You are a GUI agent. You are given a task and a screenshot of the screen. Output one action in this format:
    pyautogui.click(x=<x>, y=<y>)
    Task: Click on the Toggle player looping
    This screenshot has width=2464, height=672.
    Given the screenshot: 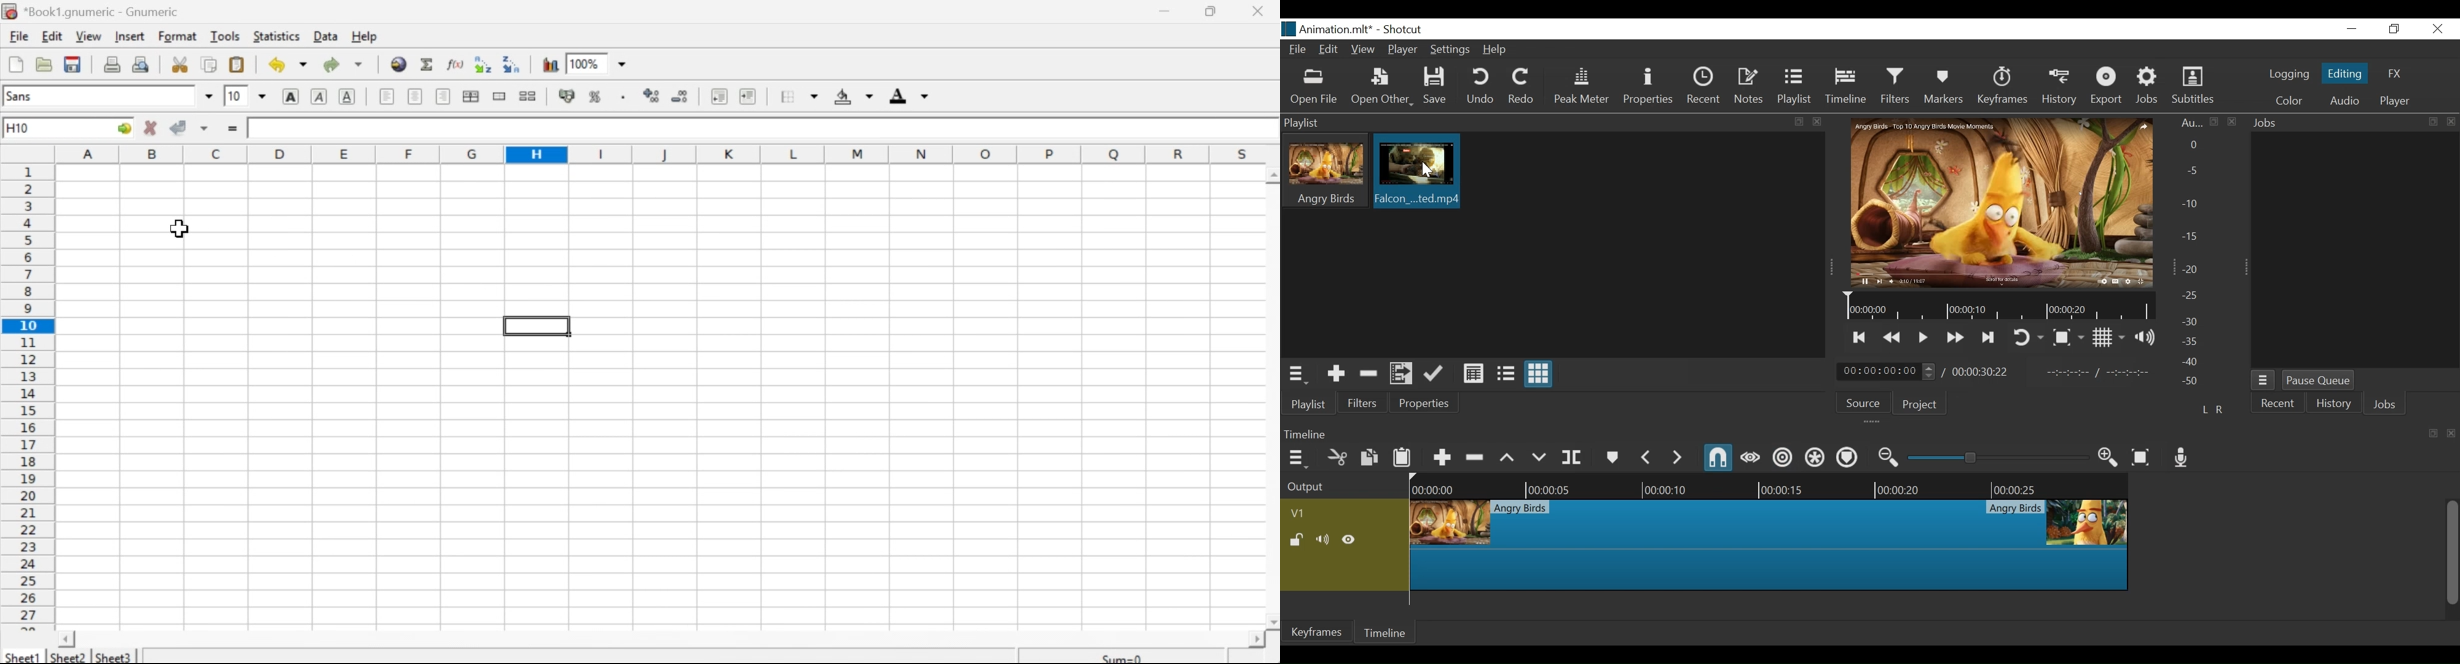 What is the action you would take?
    pyautogui.click(x=2028, y=339)
    